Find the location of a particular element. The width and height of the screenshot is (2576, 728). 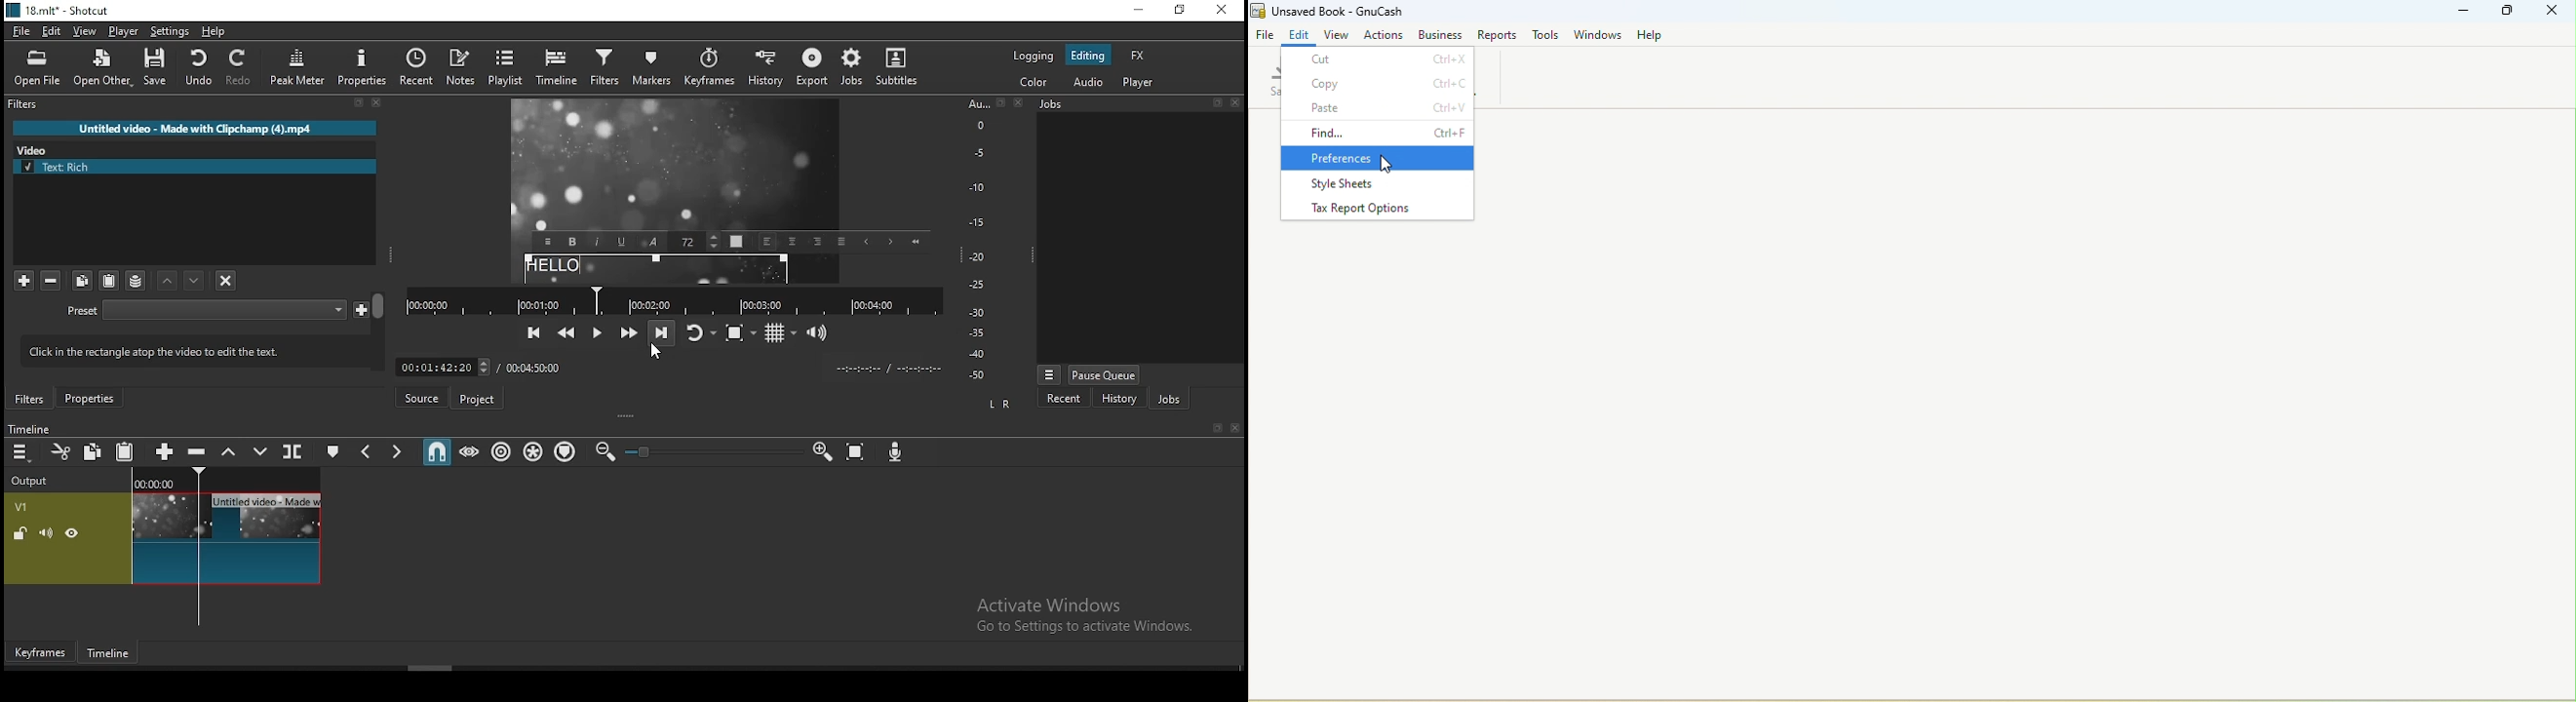

player is located at coordinates (124, 31).